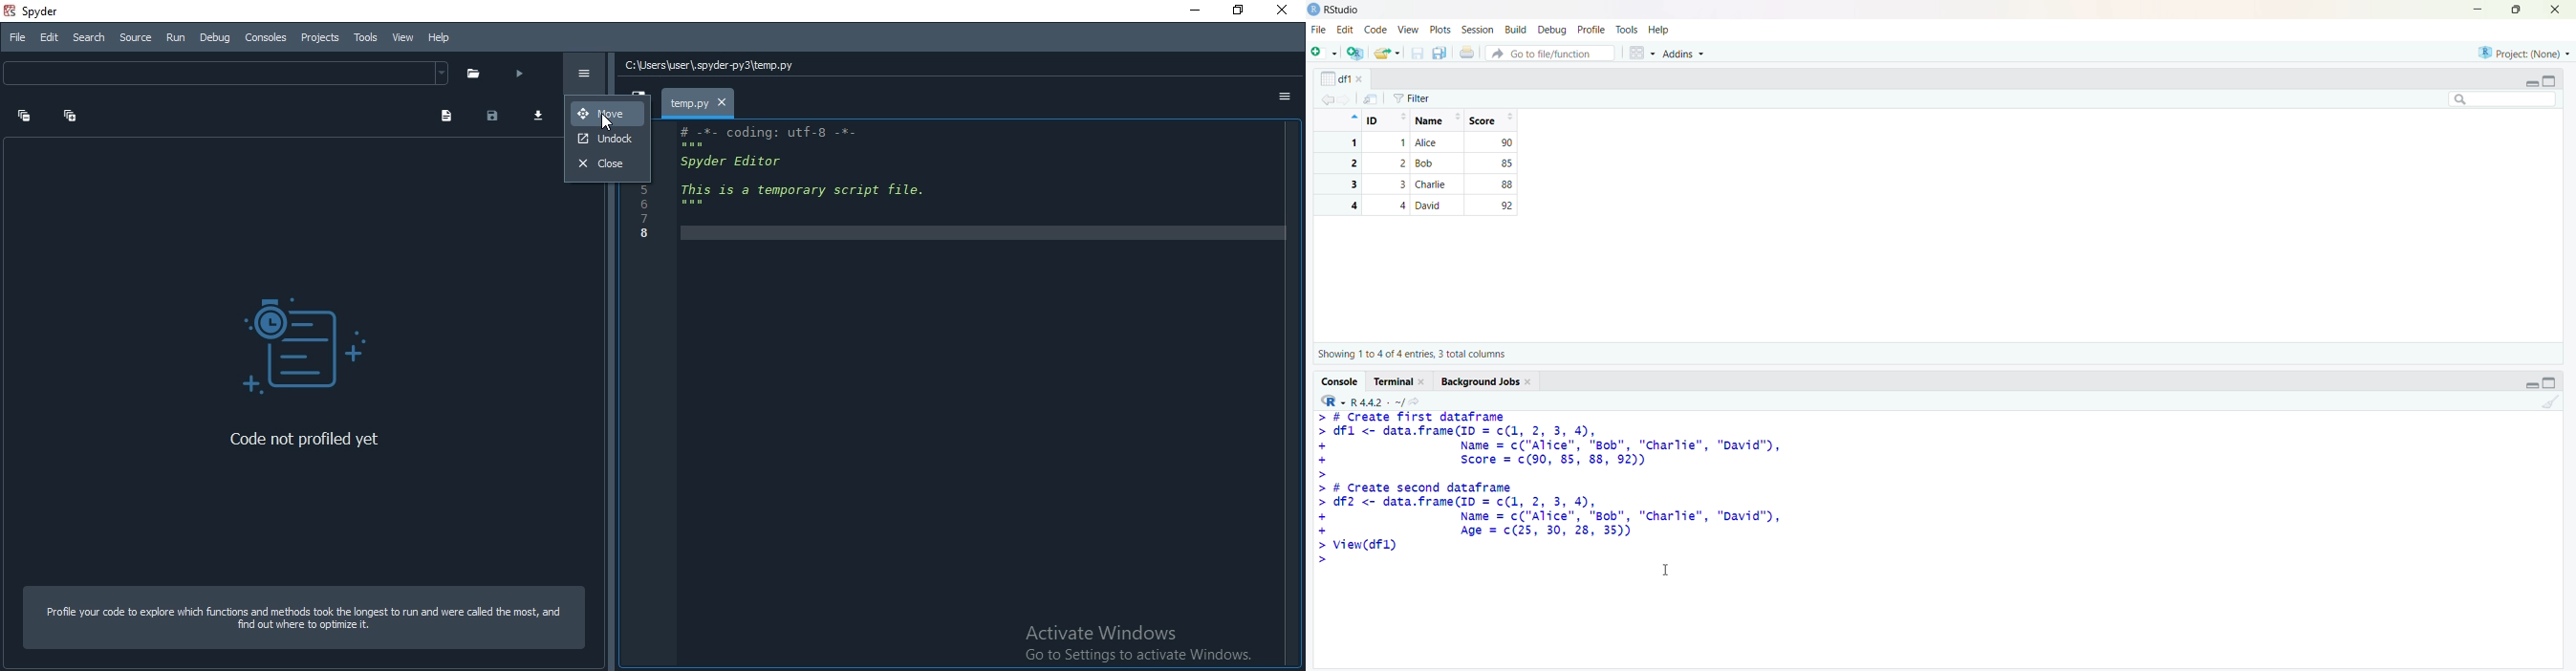 Image resolution: width=2576 pixels, height=672 pixels. What do you see at coordinates (1387, 120) in the screenshot?
I see `ID` at bounding box center [1387, 120].